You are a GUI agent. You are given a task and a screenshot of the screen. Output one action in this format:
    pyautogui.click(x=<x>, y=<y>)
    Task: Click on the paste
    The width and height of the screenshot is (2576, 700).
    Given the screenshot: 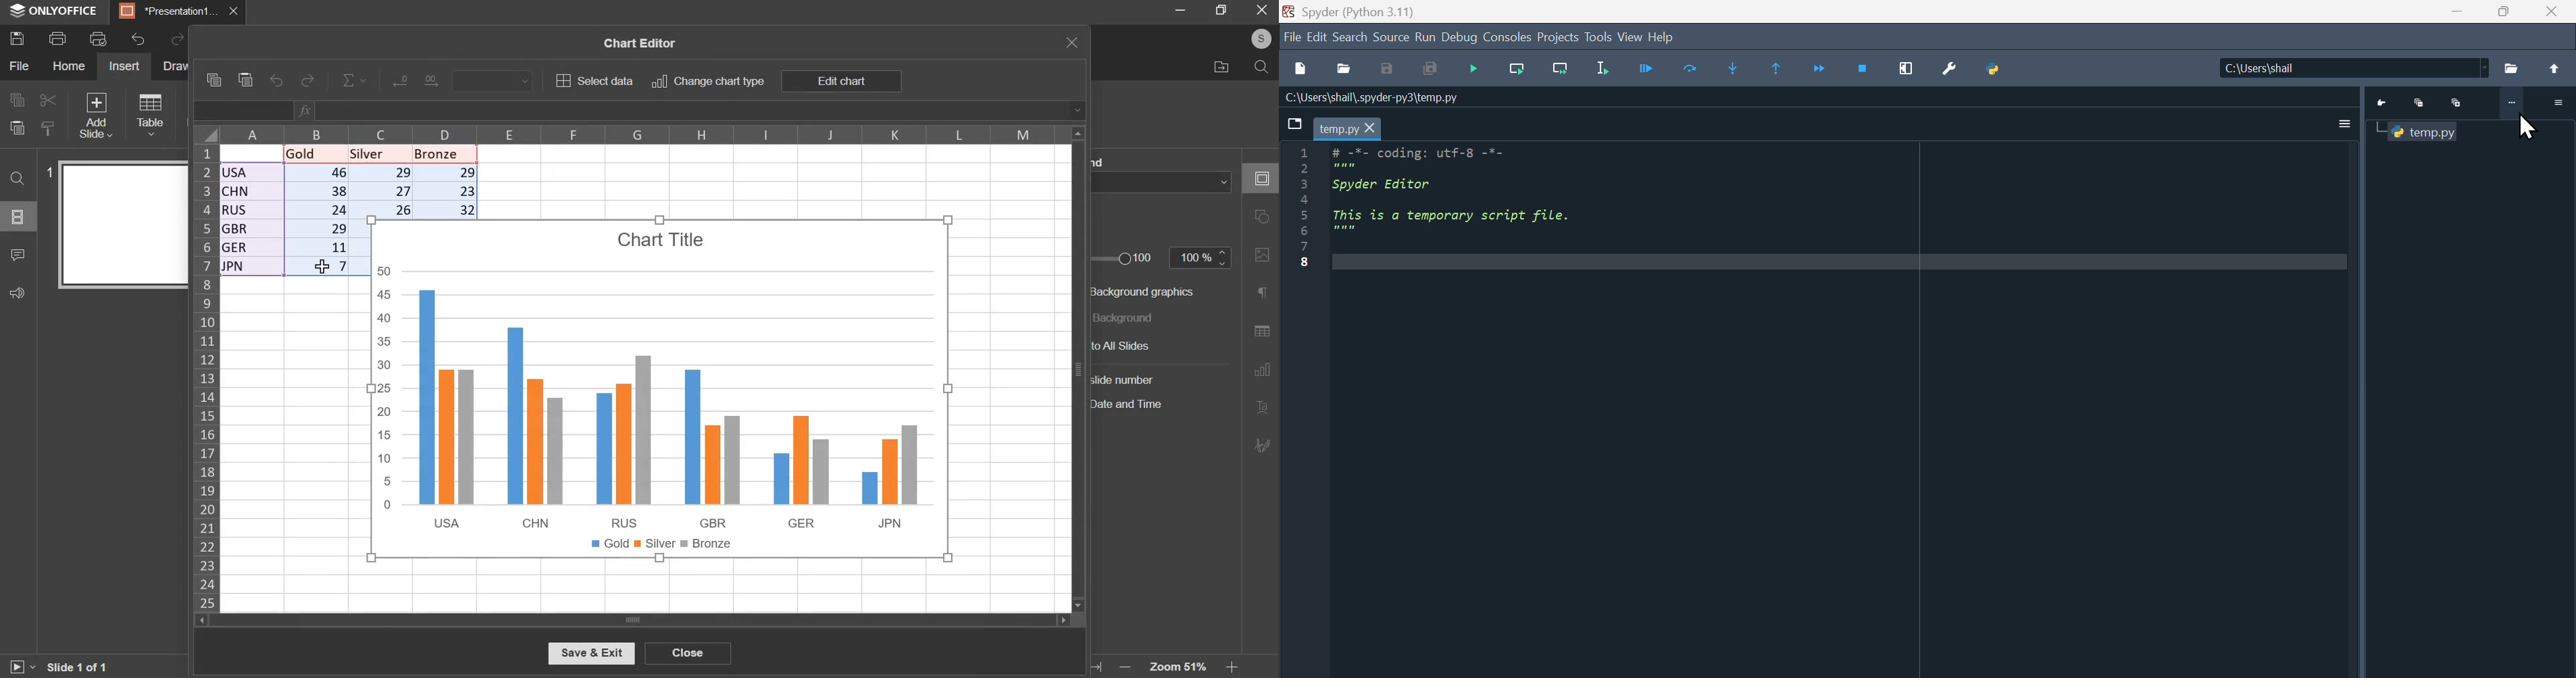 What is the action you would take?
    pyautogui.click(x=17, y=128)
    